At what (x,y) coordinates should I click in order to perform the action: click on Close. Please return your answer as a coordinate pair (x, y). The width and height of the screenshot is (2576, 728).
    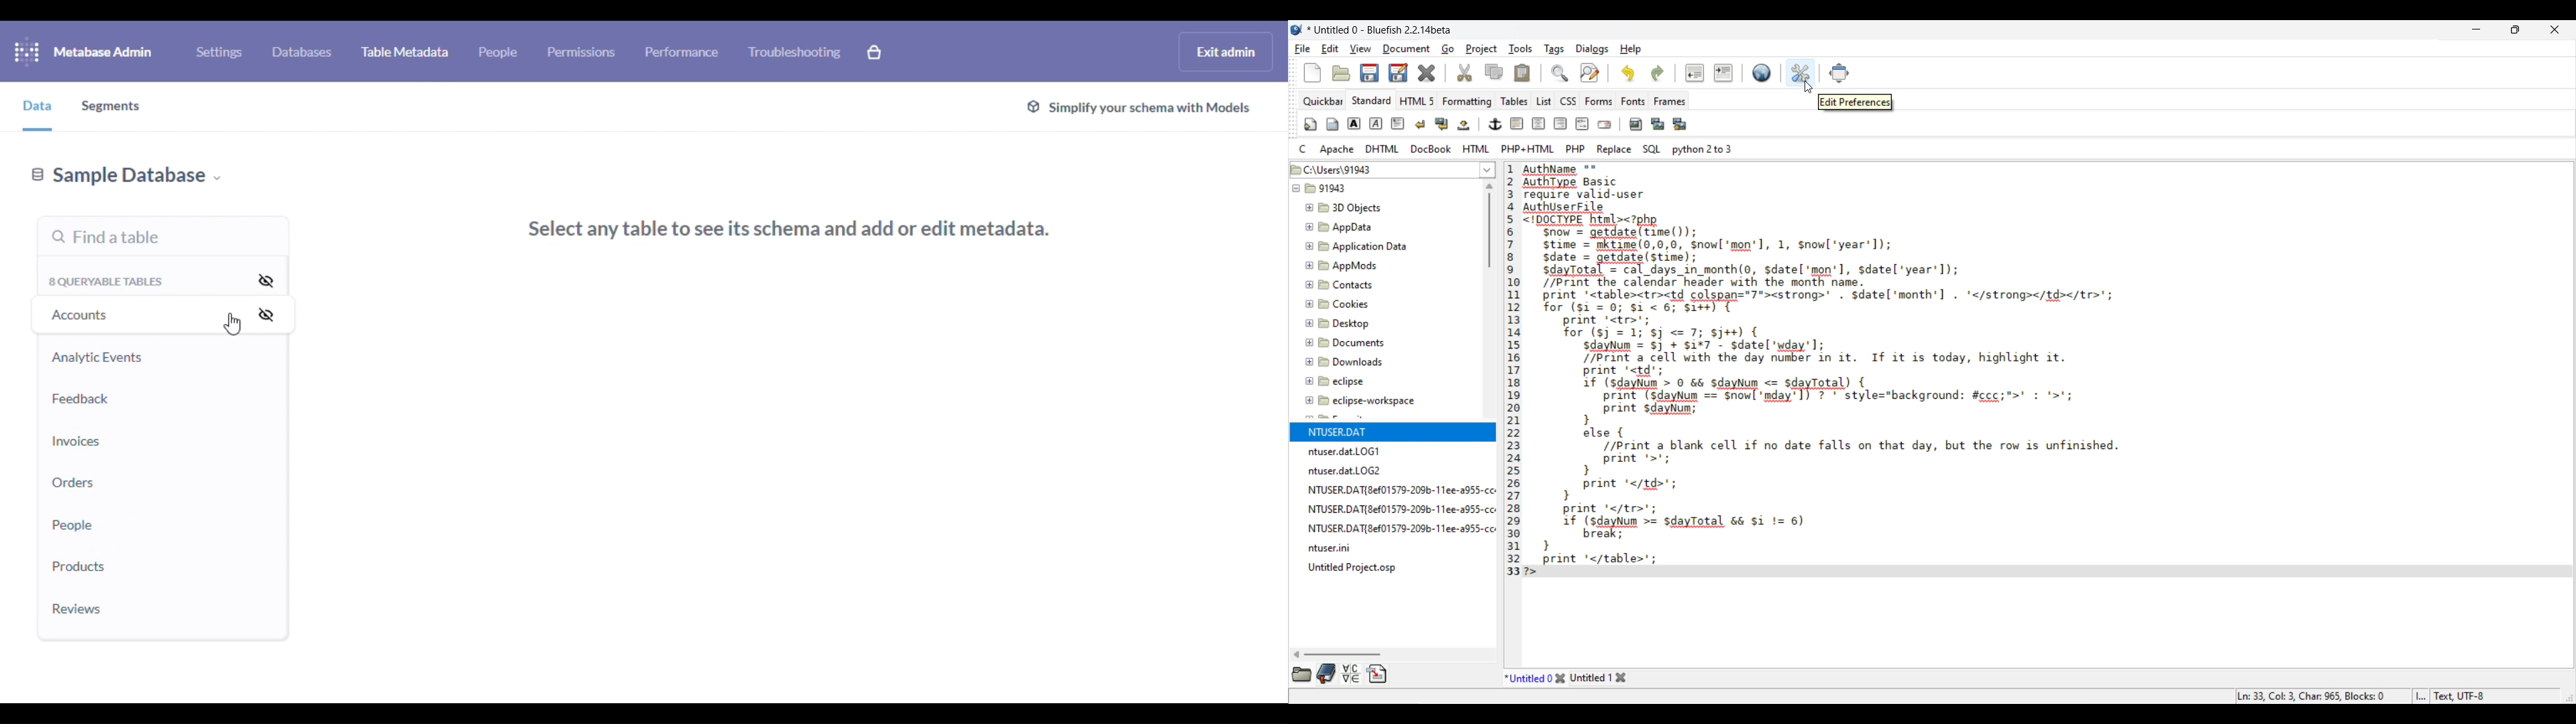
    Looking at the image, I should click on (1427, 73).